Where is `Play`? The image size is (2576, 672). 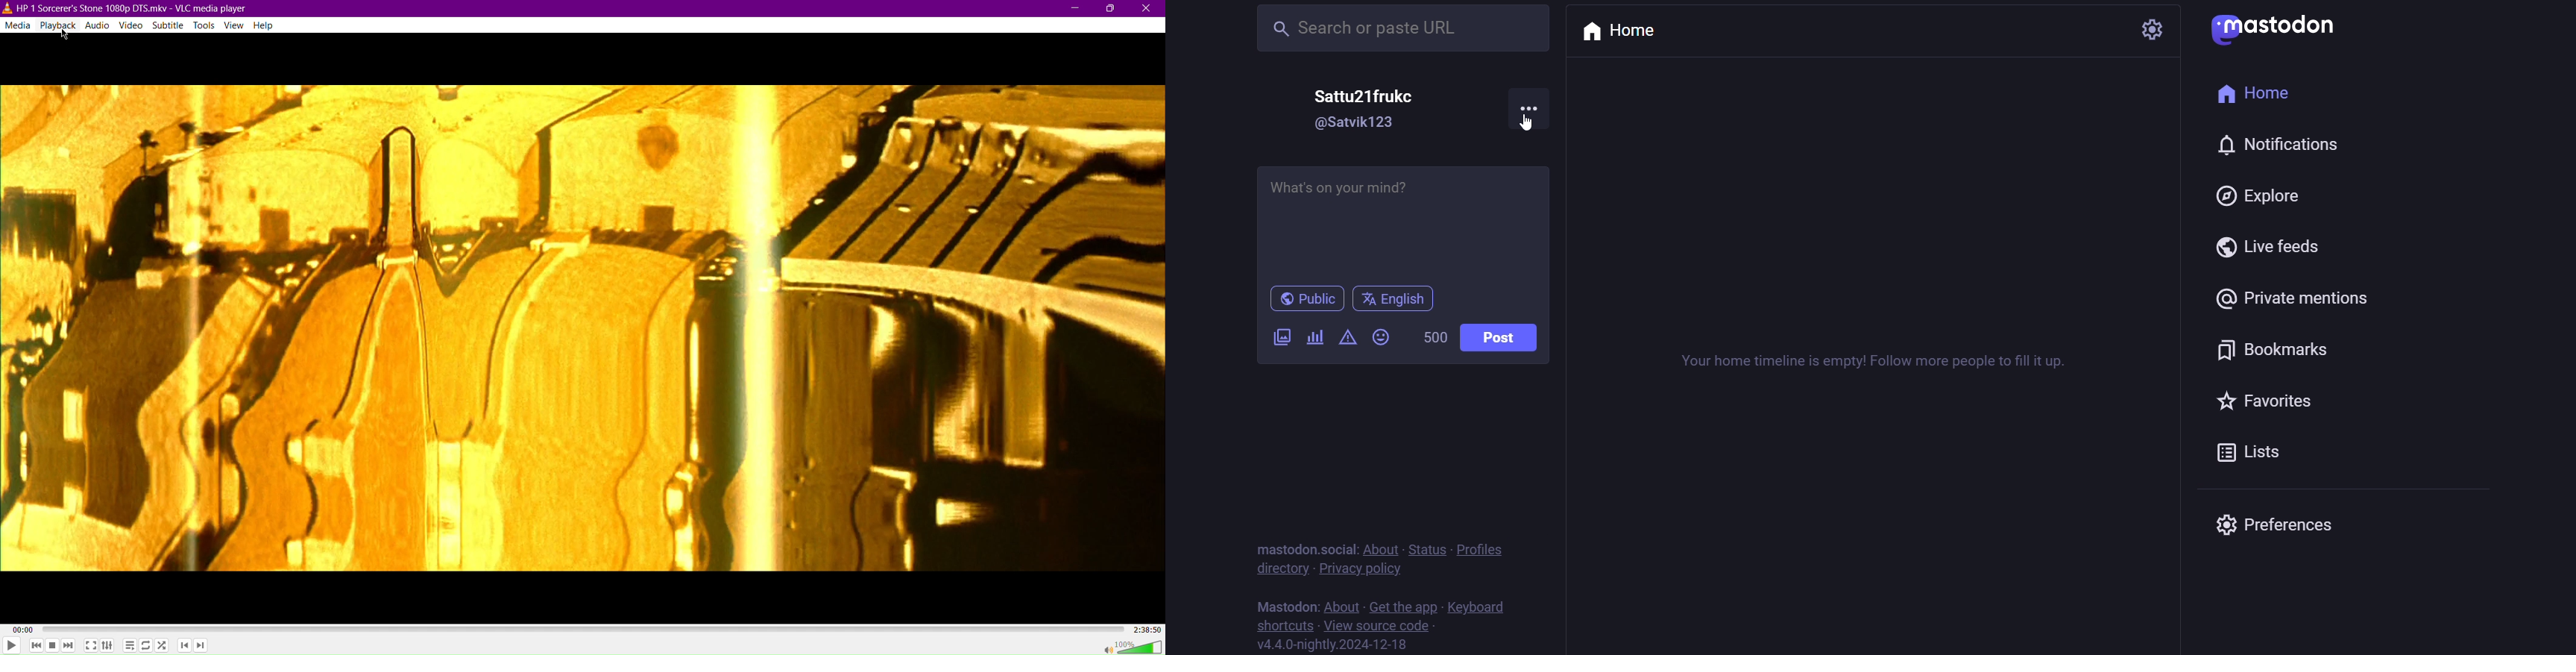 Play is located at coordinates (12, 646).